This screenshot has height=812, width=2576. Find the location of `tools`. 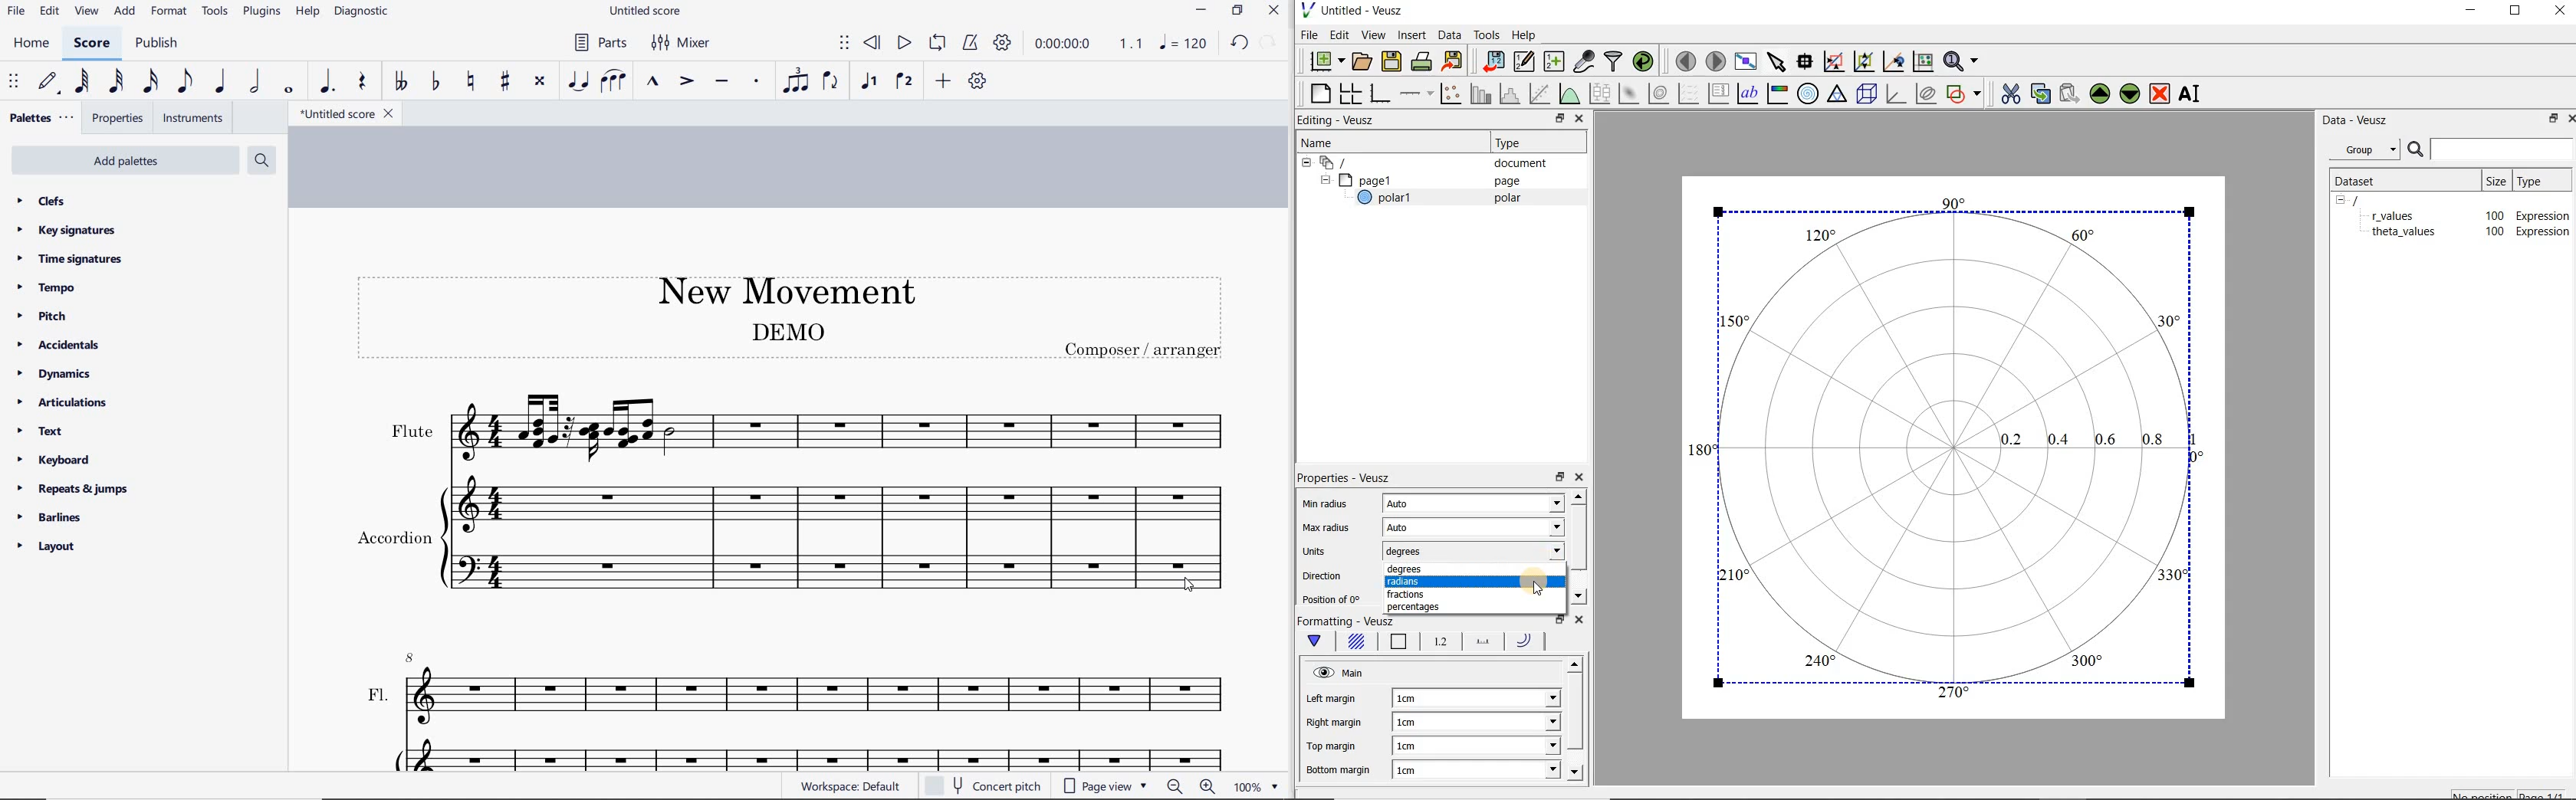

tools is located at coordinates (215, 11).